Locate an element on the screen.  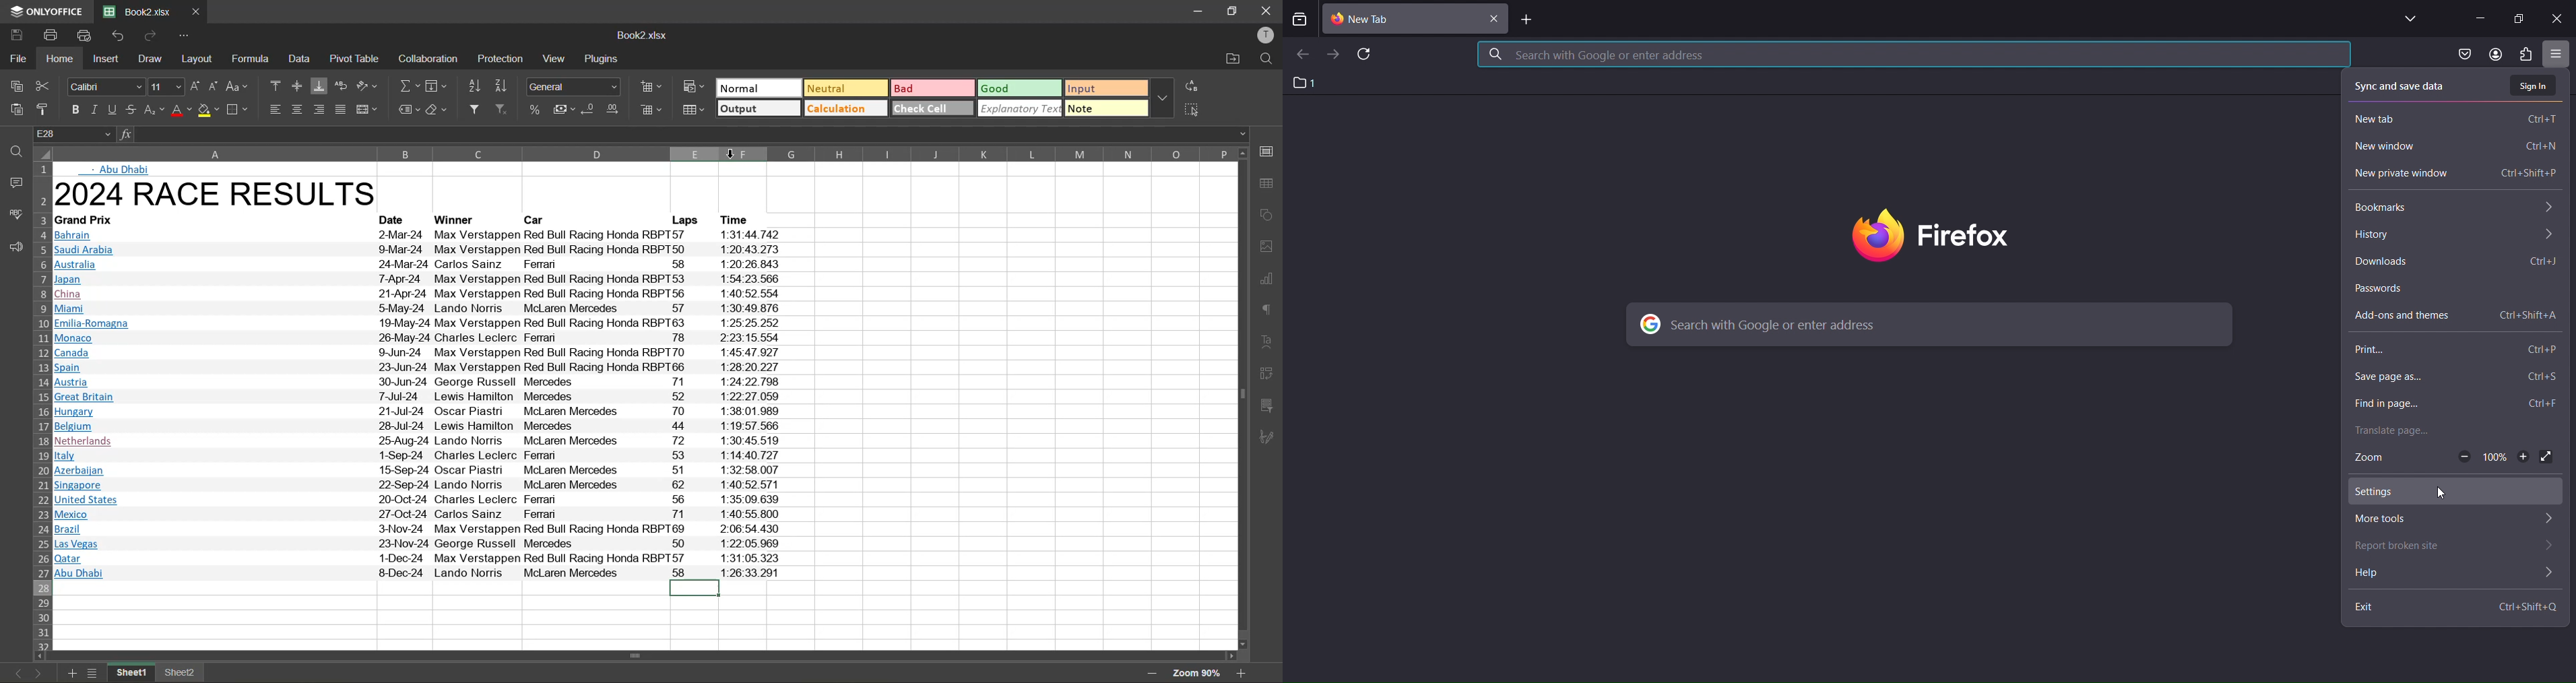
list all tabs is located at coordinates (2416, 19).